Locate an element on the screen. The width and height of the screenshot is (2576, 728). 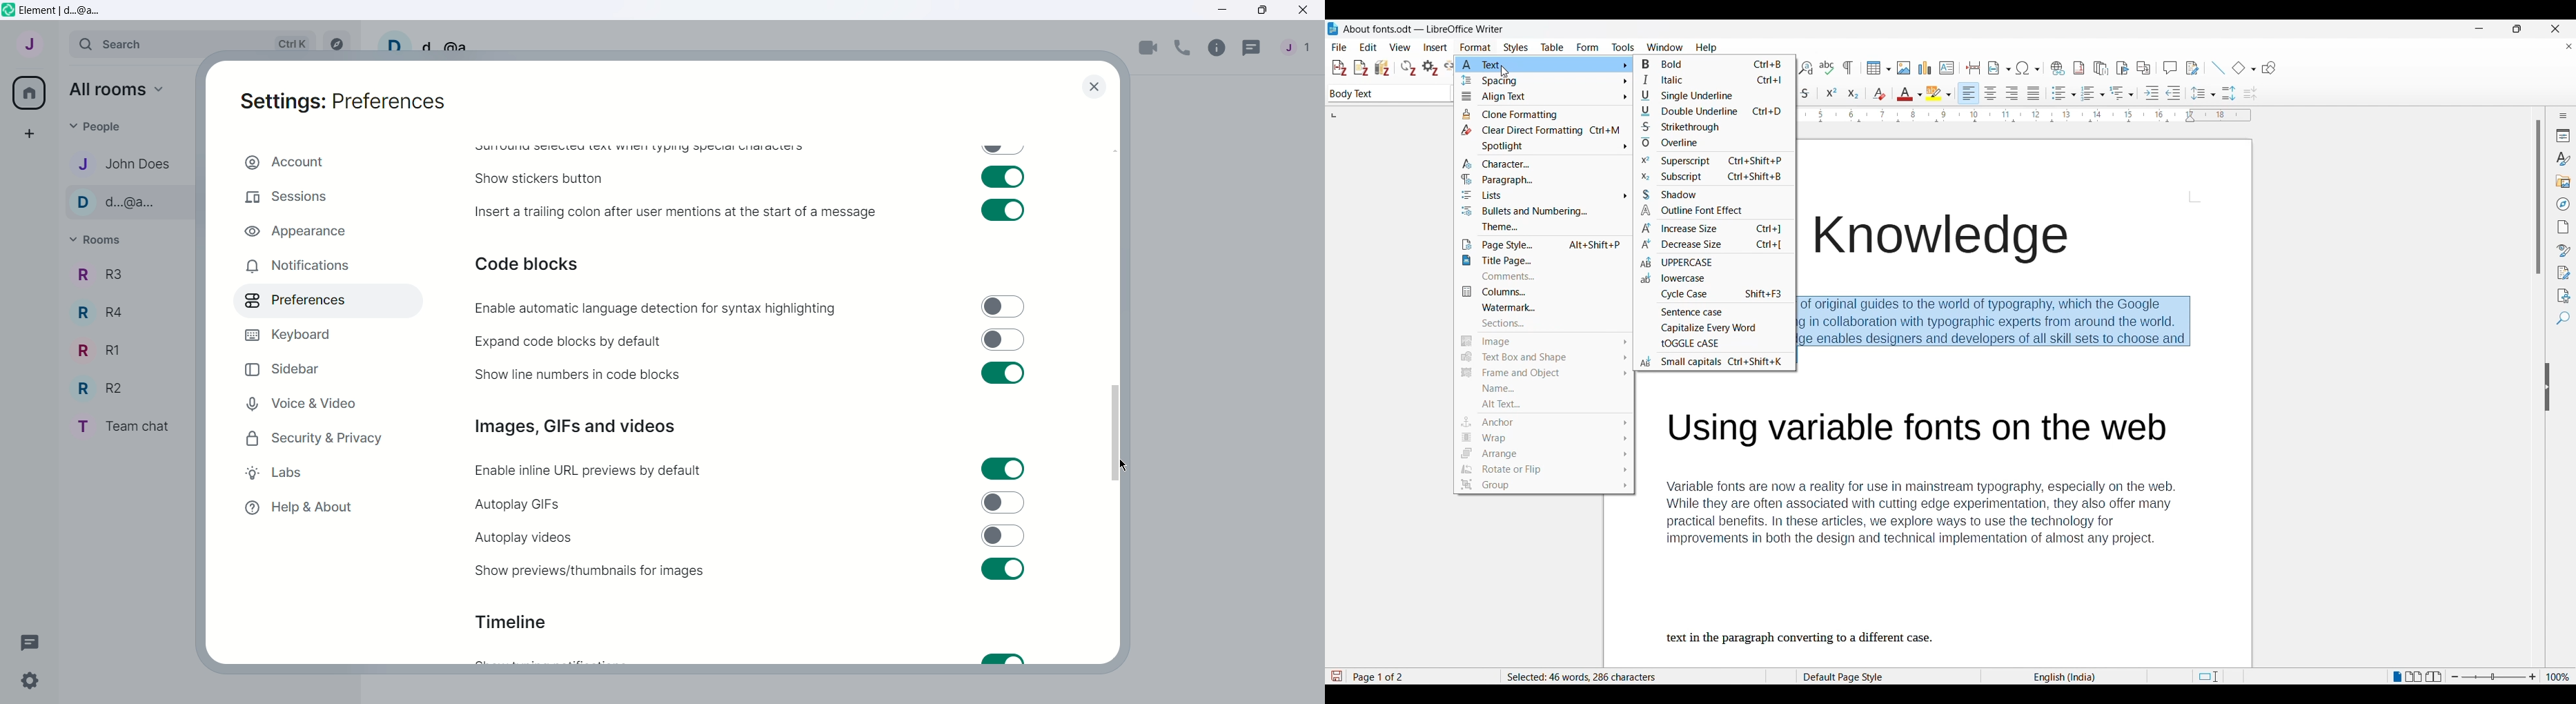
Threads is located at coordinates (30, 642).